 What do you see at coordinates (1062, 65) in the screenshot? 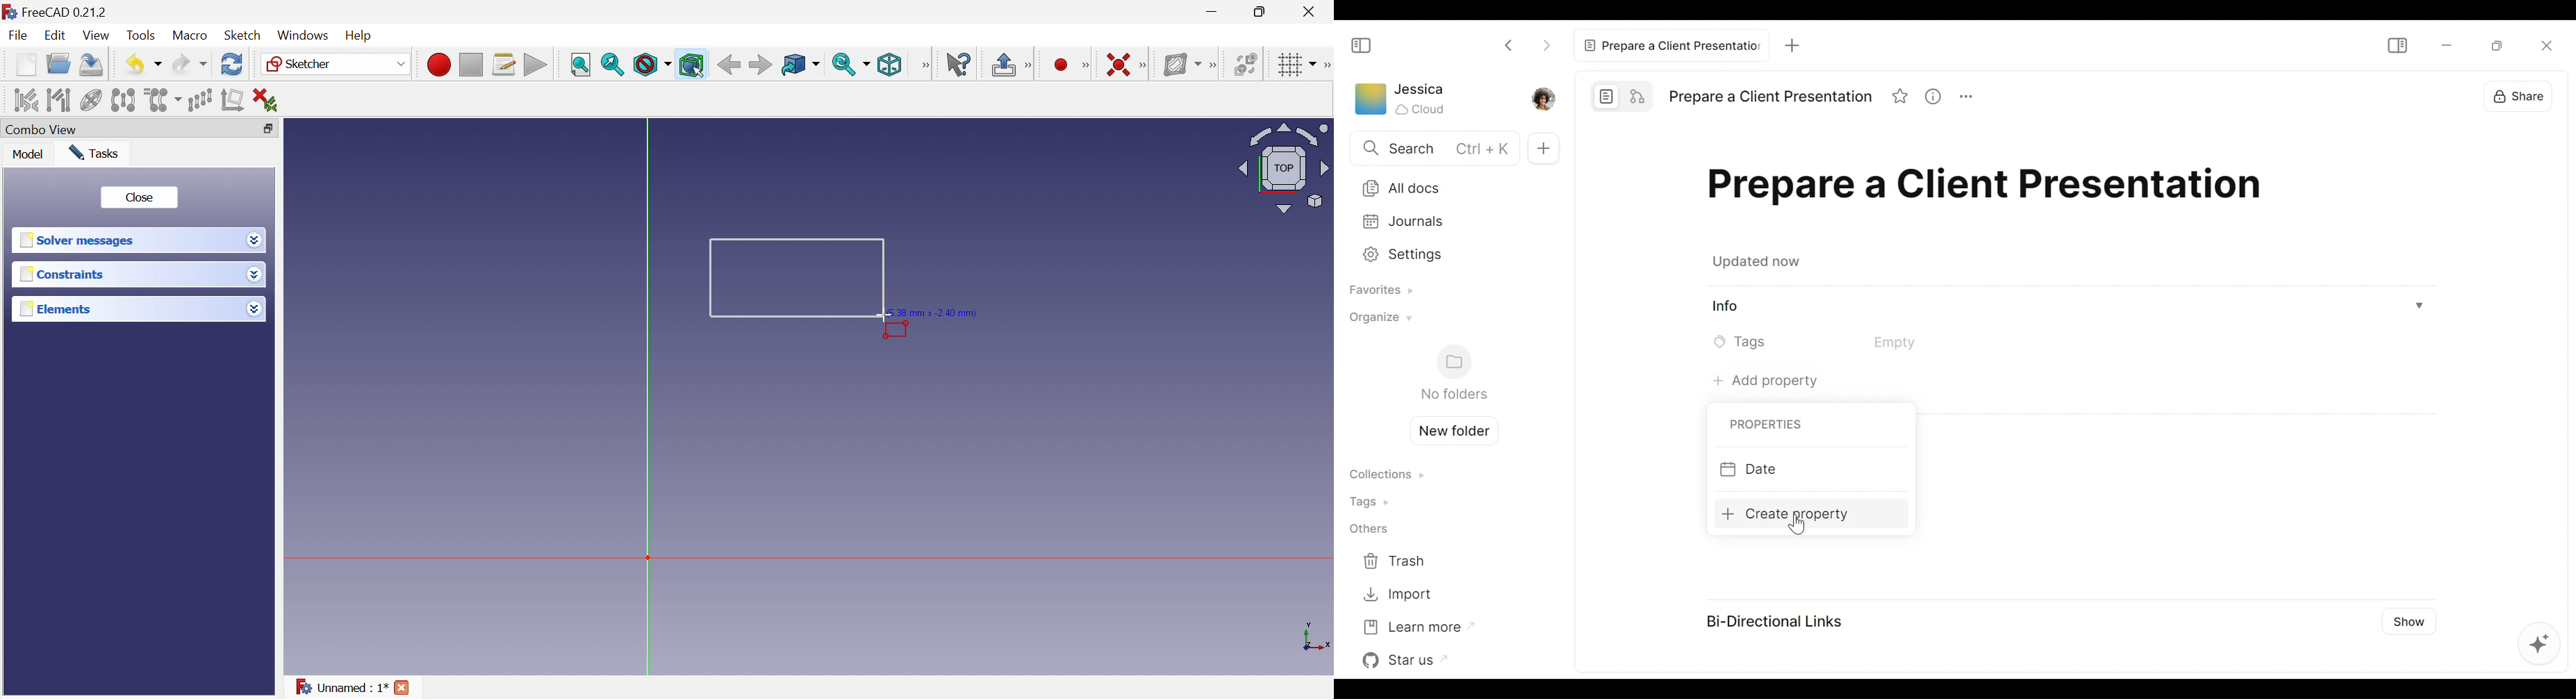
I see `Create circle` at bounding box center [1062, 65].